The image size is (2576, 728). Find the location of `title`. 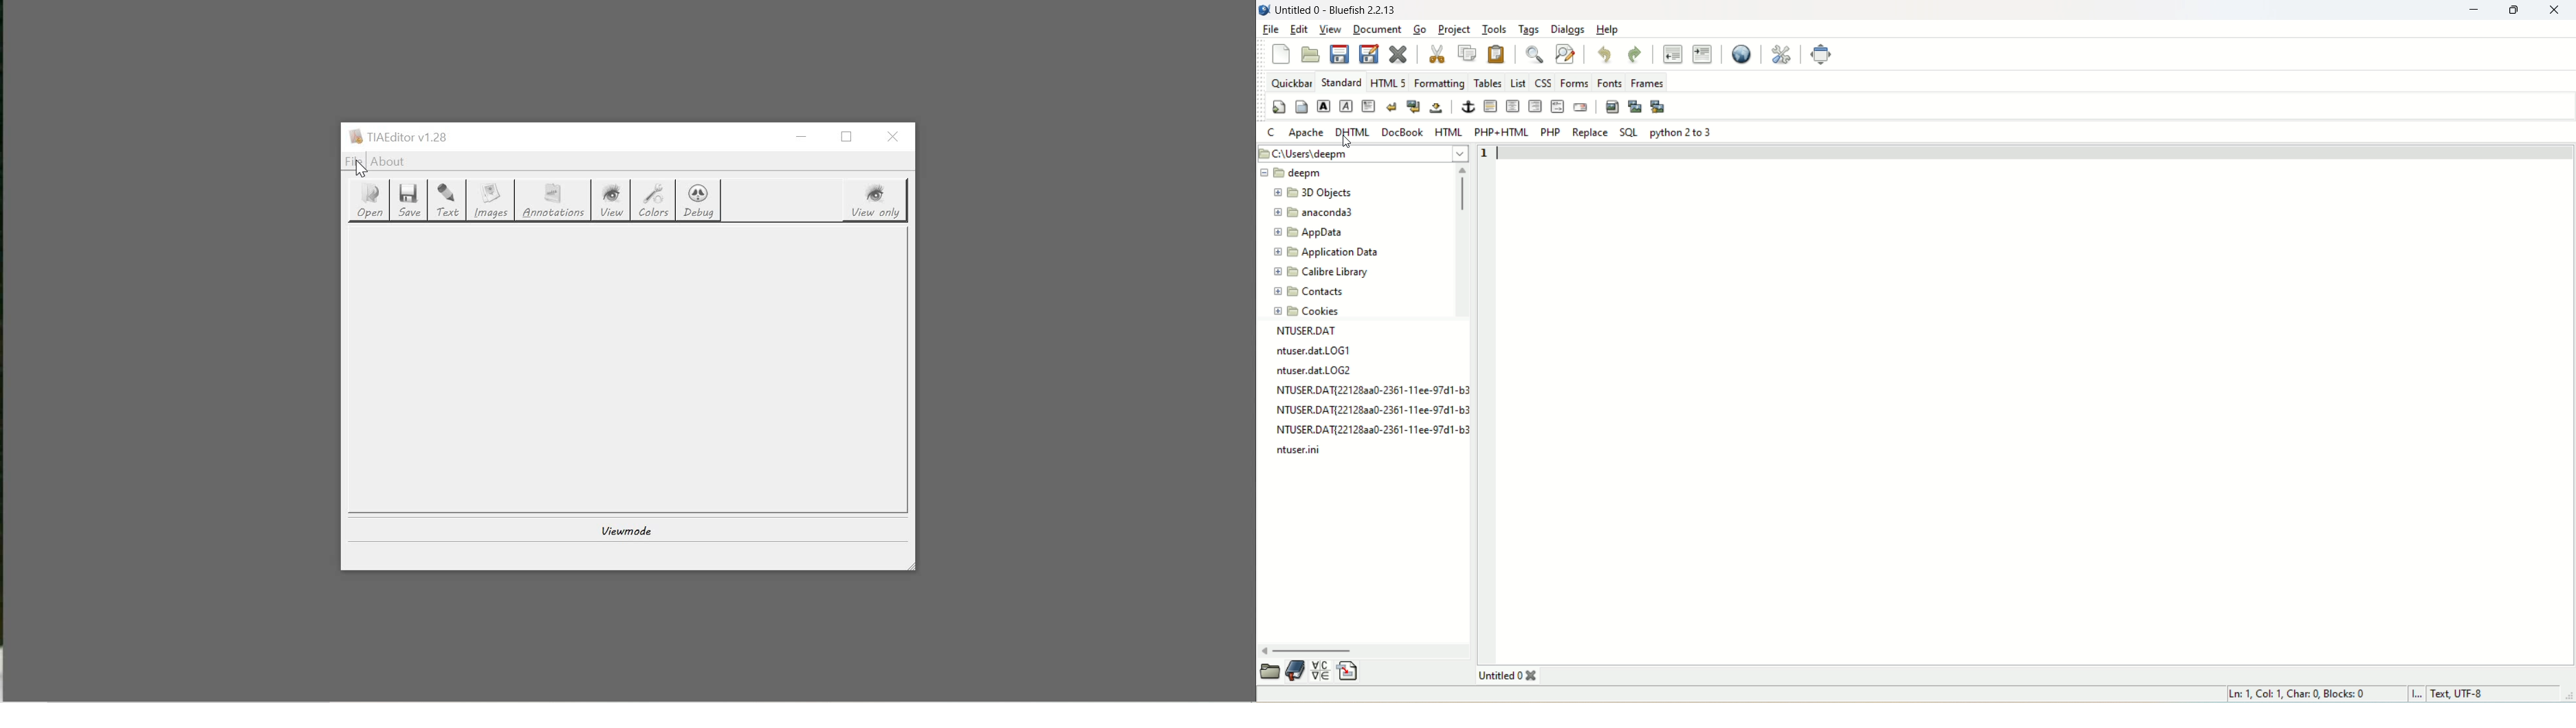

title is located at coordinates (1506, 675).